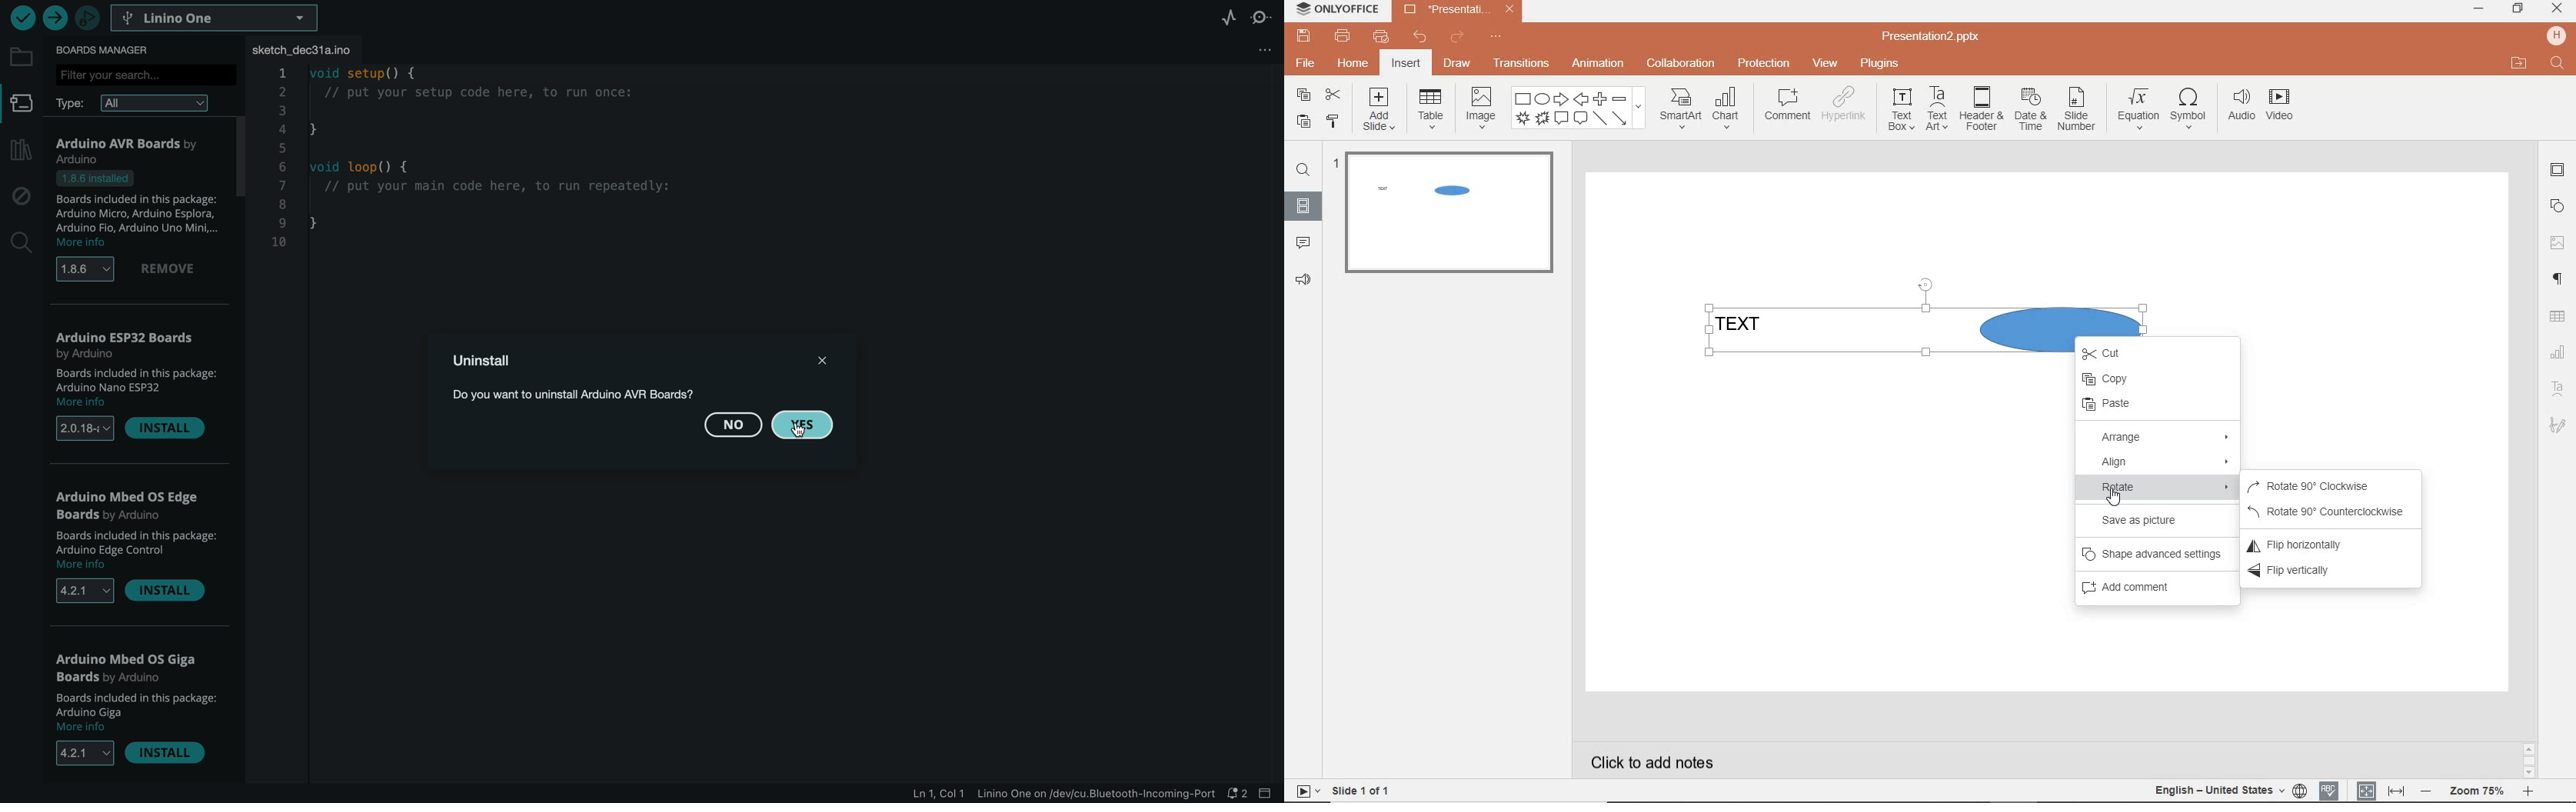 The width and height of the screenshot is (2576, 812). Describe the element at coordinates (2076, 112) in the screenshot. I see `slide number` at that location.